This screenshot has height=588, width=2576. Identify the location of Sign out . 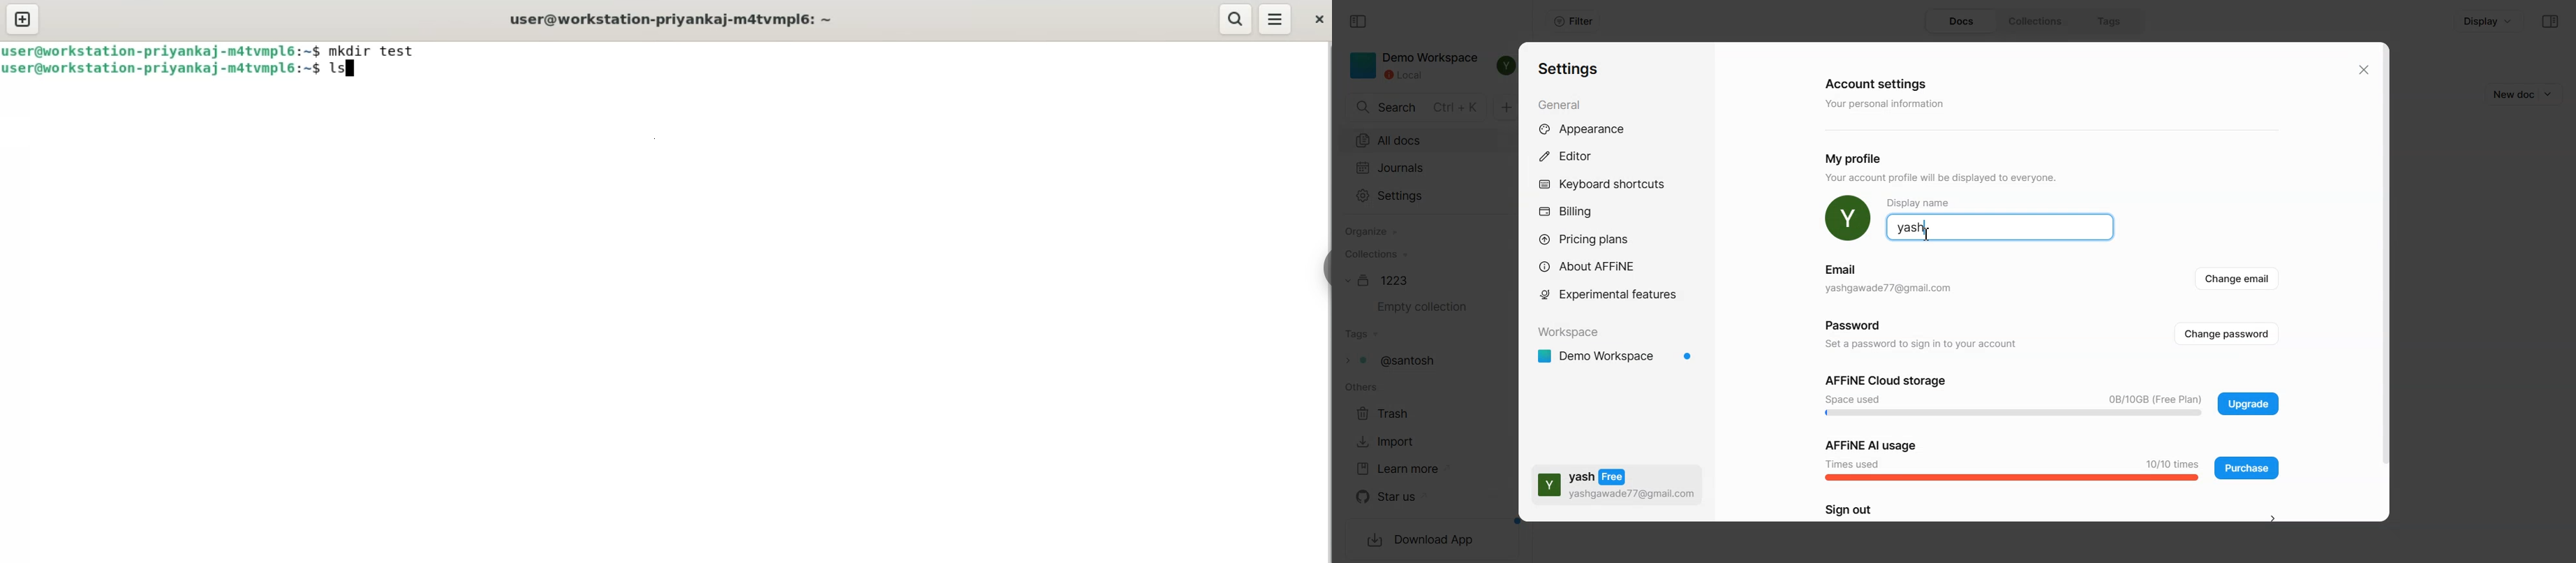
(2055, 511).